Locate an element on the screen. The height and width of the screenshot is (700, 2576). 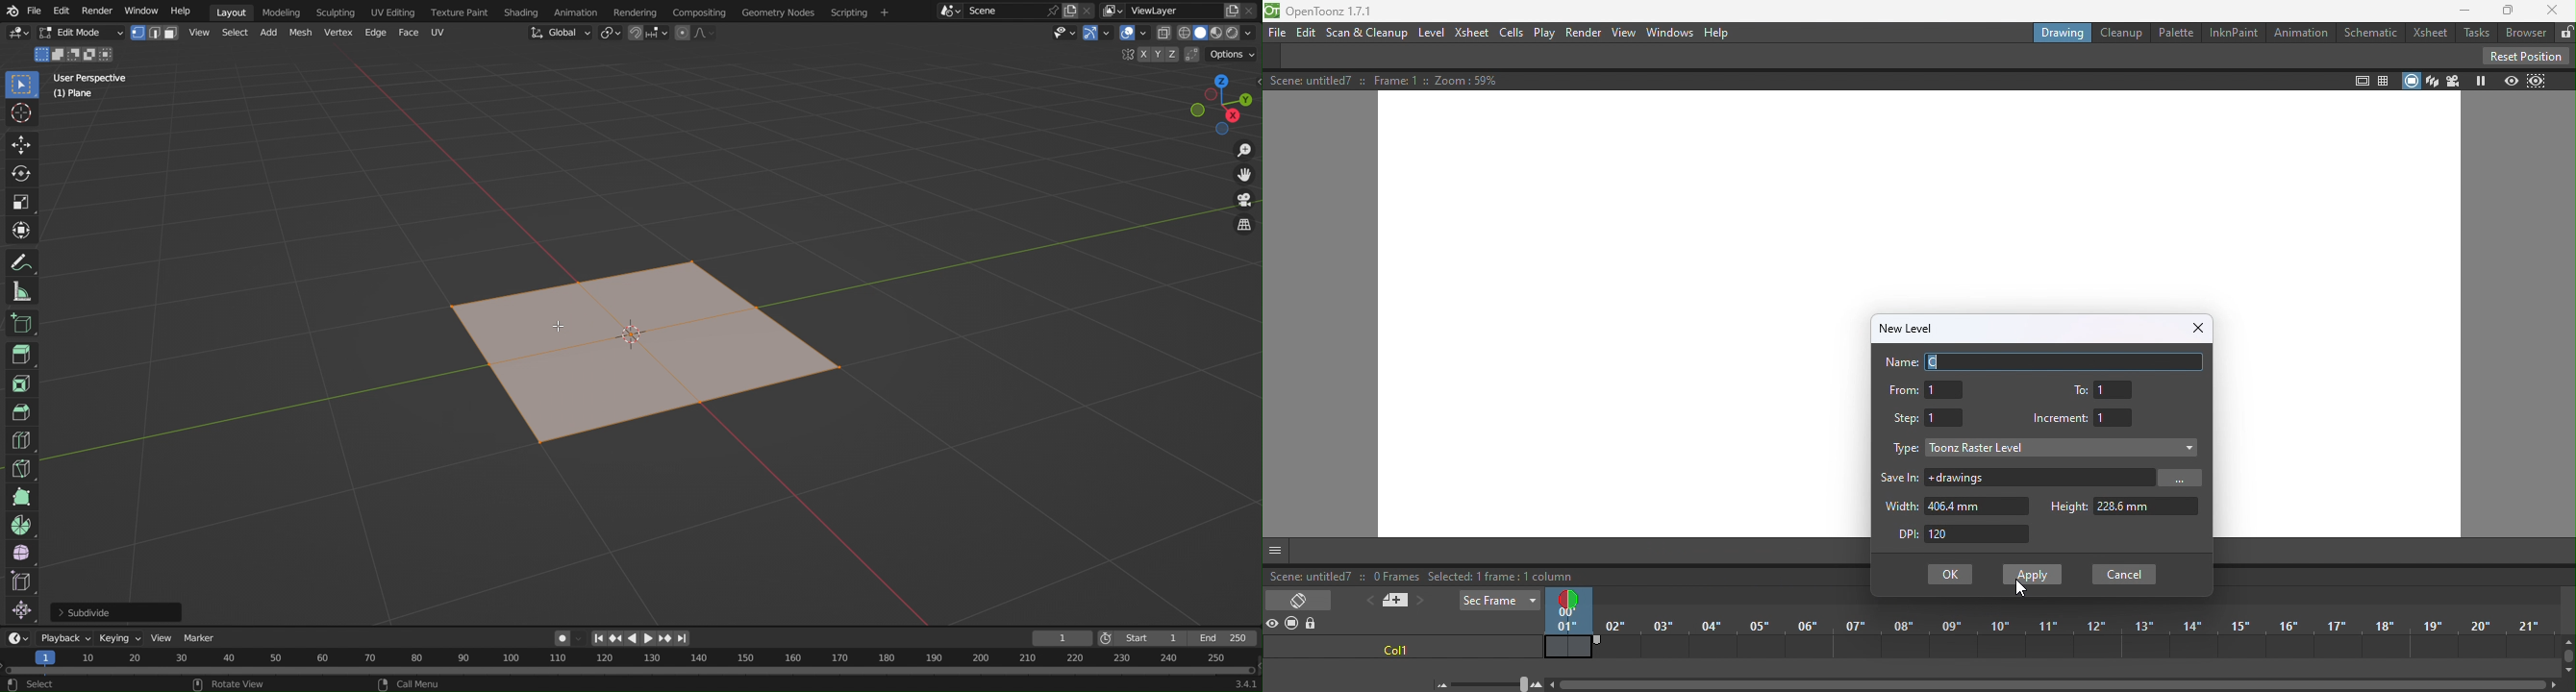
Blender logo is located at coordinates (11, 11).